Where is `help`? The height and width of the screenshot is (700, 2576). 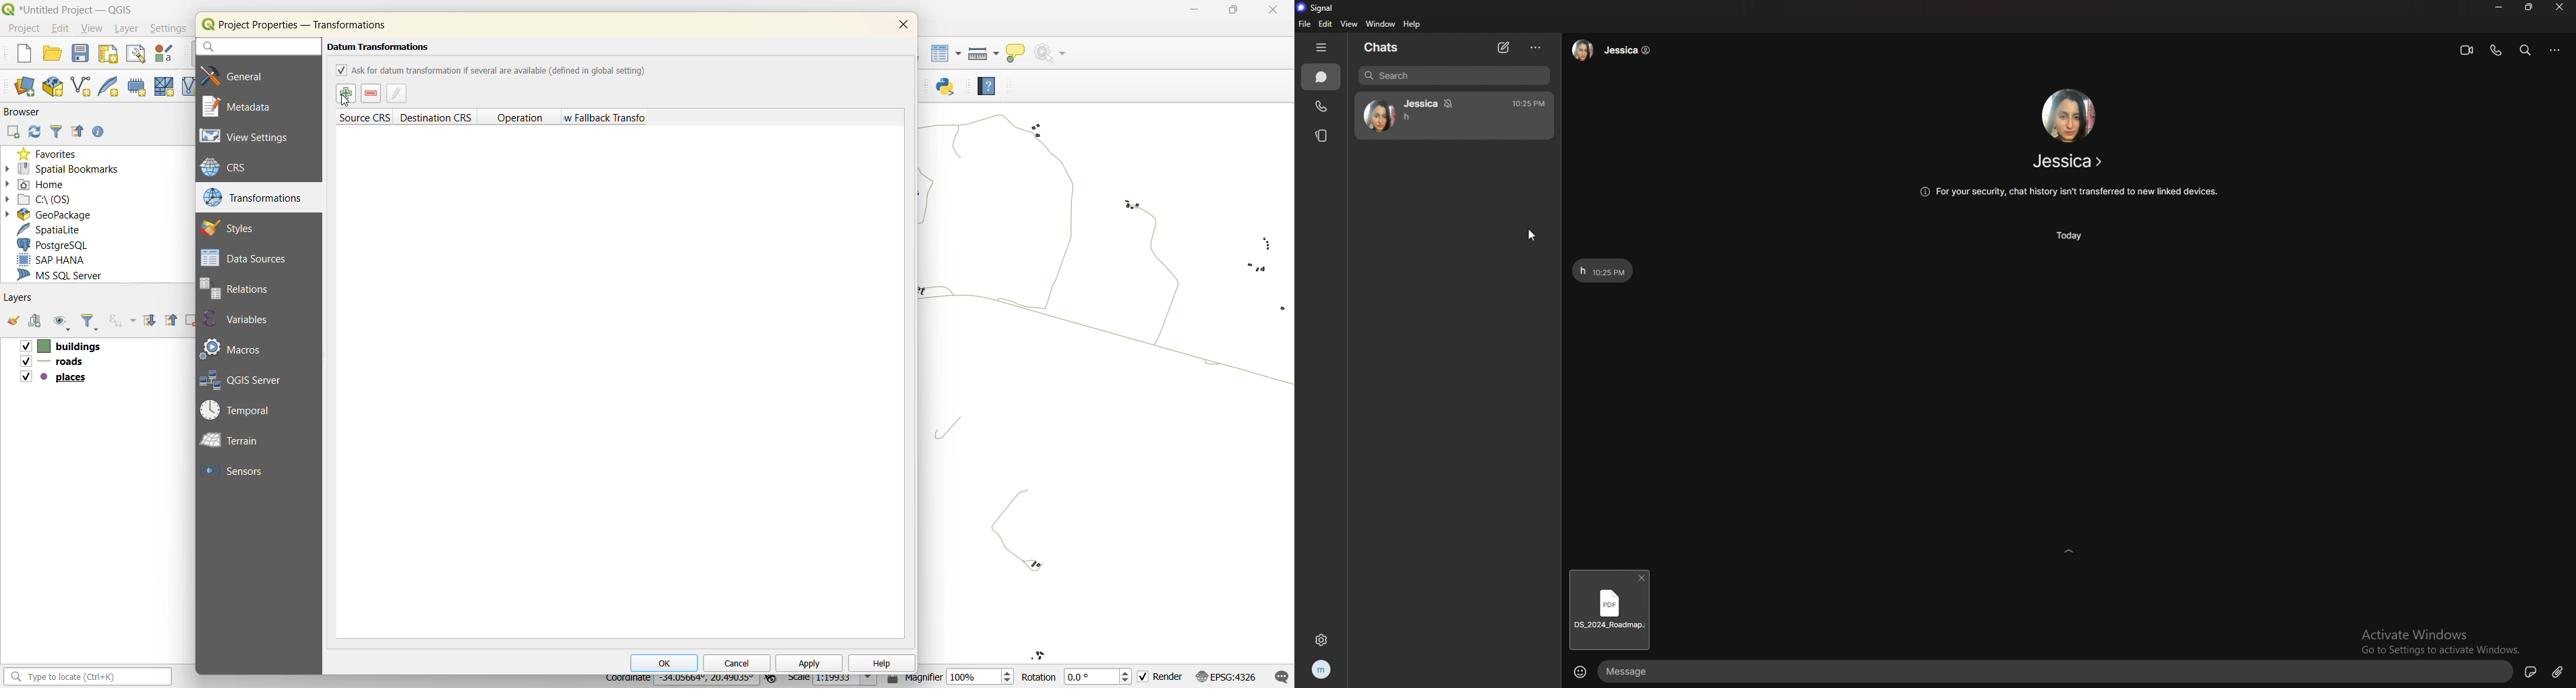 help is located at coordinates (880, 662).